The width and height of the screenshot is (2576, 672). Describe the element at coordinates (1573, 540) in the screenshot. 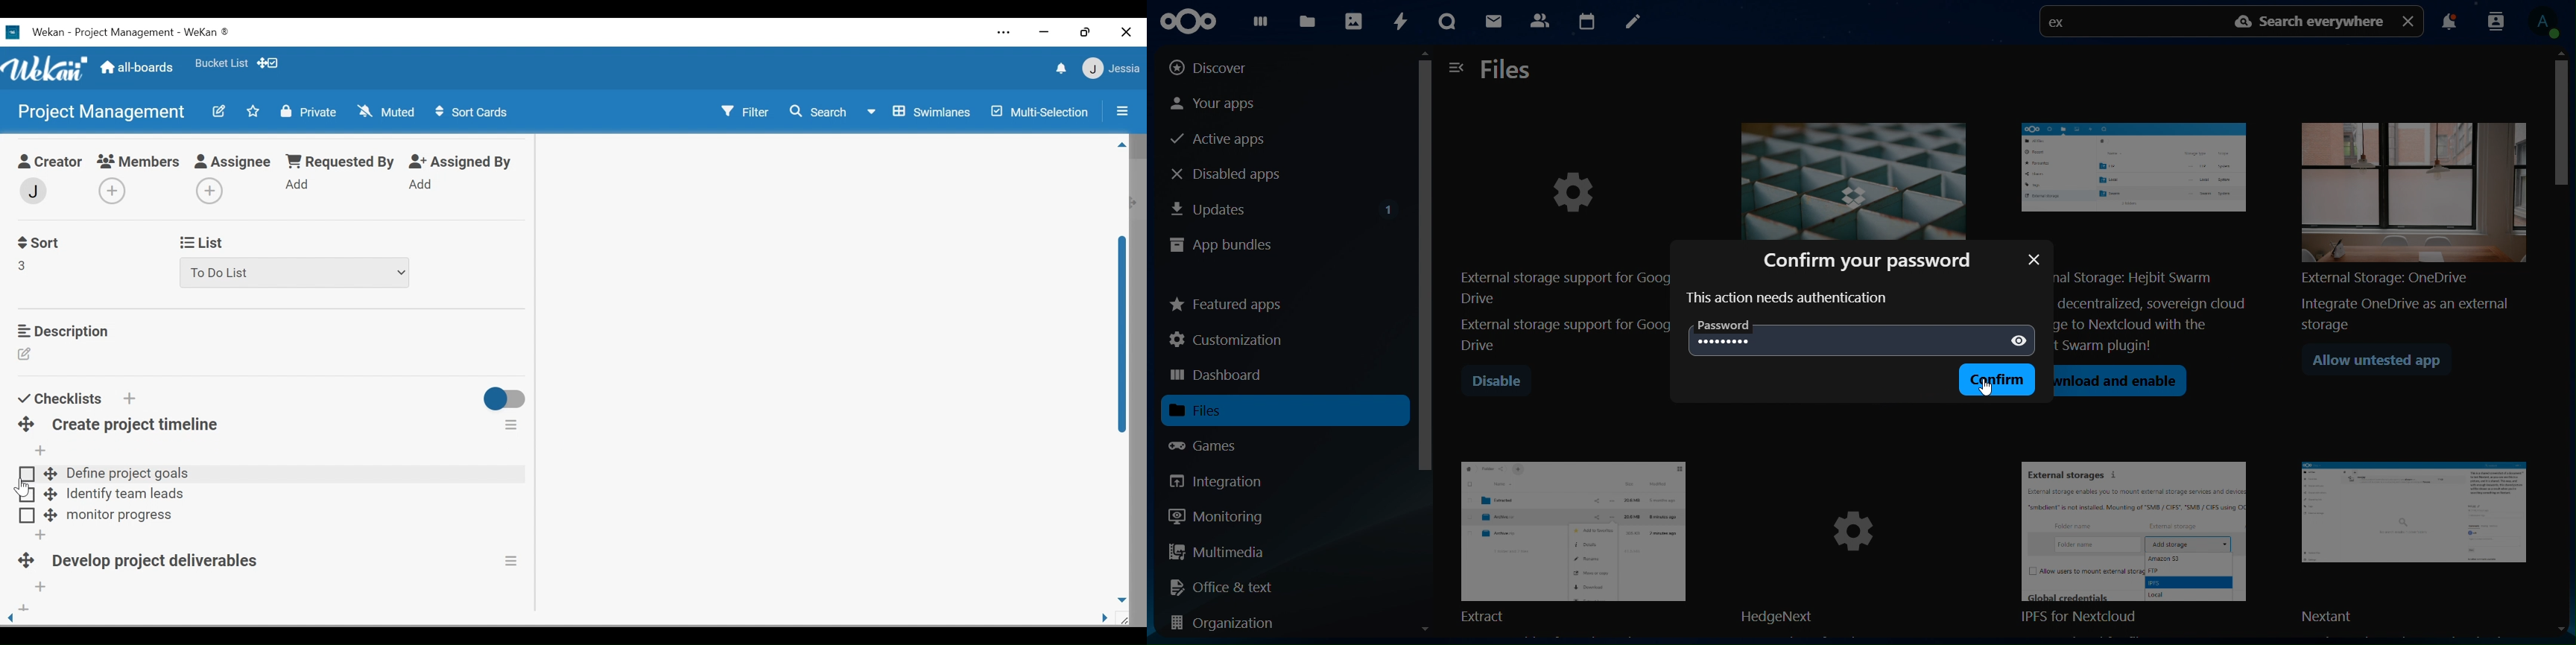

I see `extract` at that location.